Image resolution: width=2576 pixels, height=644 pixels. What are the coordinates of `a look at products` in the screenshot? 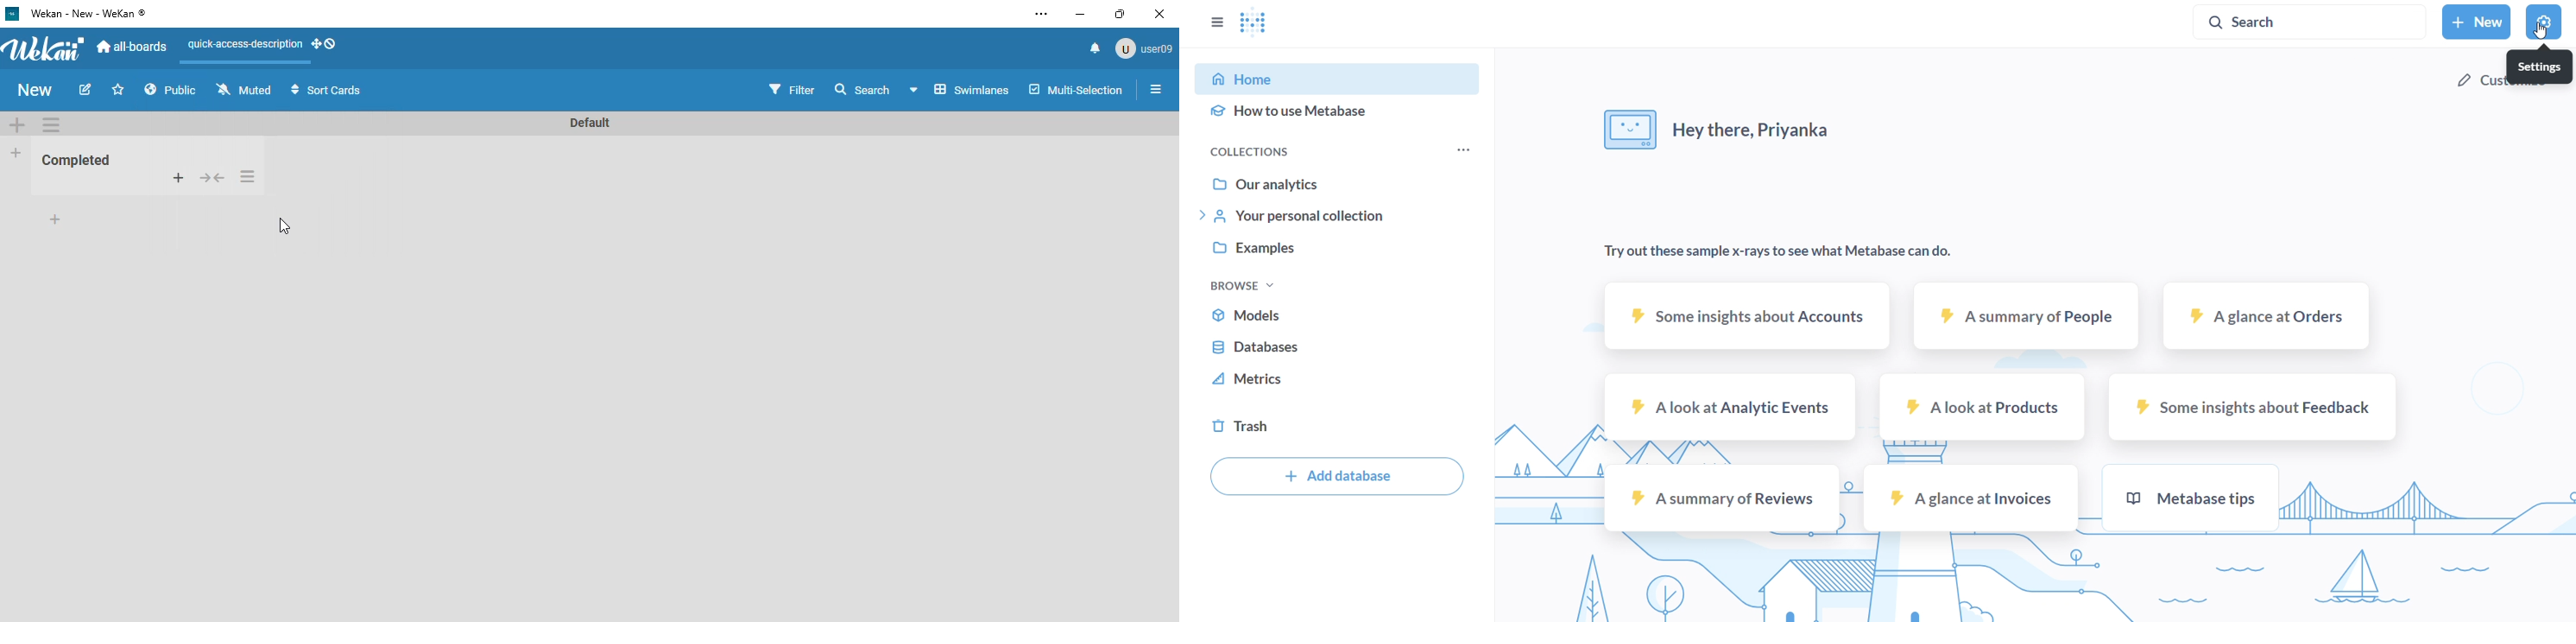 It's located at (1983, 406).